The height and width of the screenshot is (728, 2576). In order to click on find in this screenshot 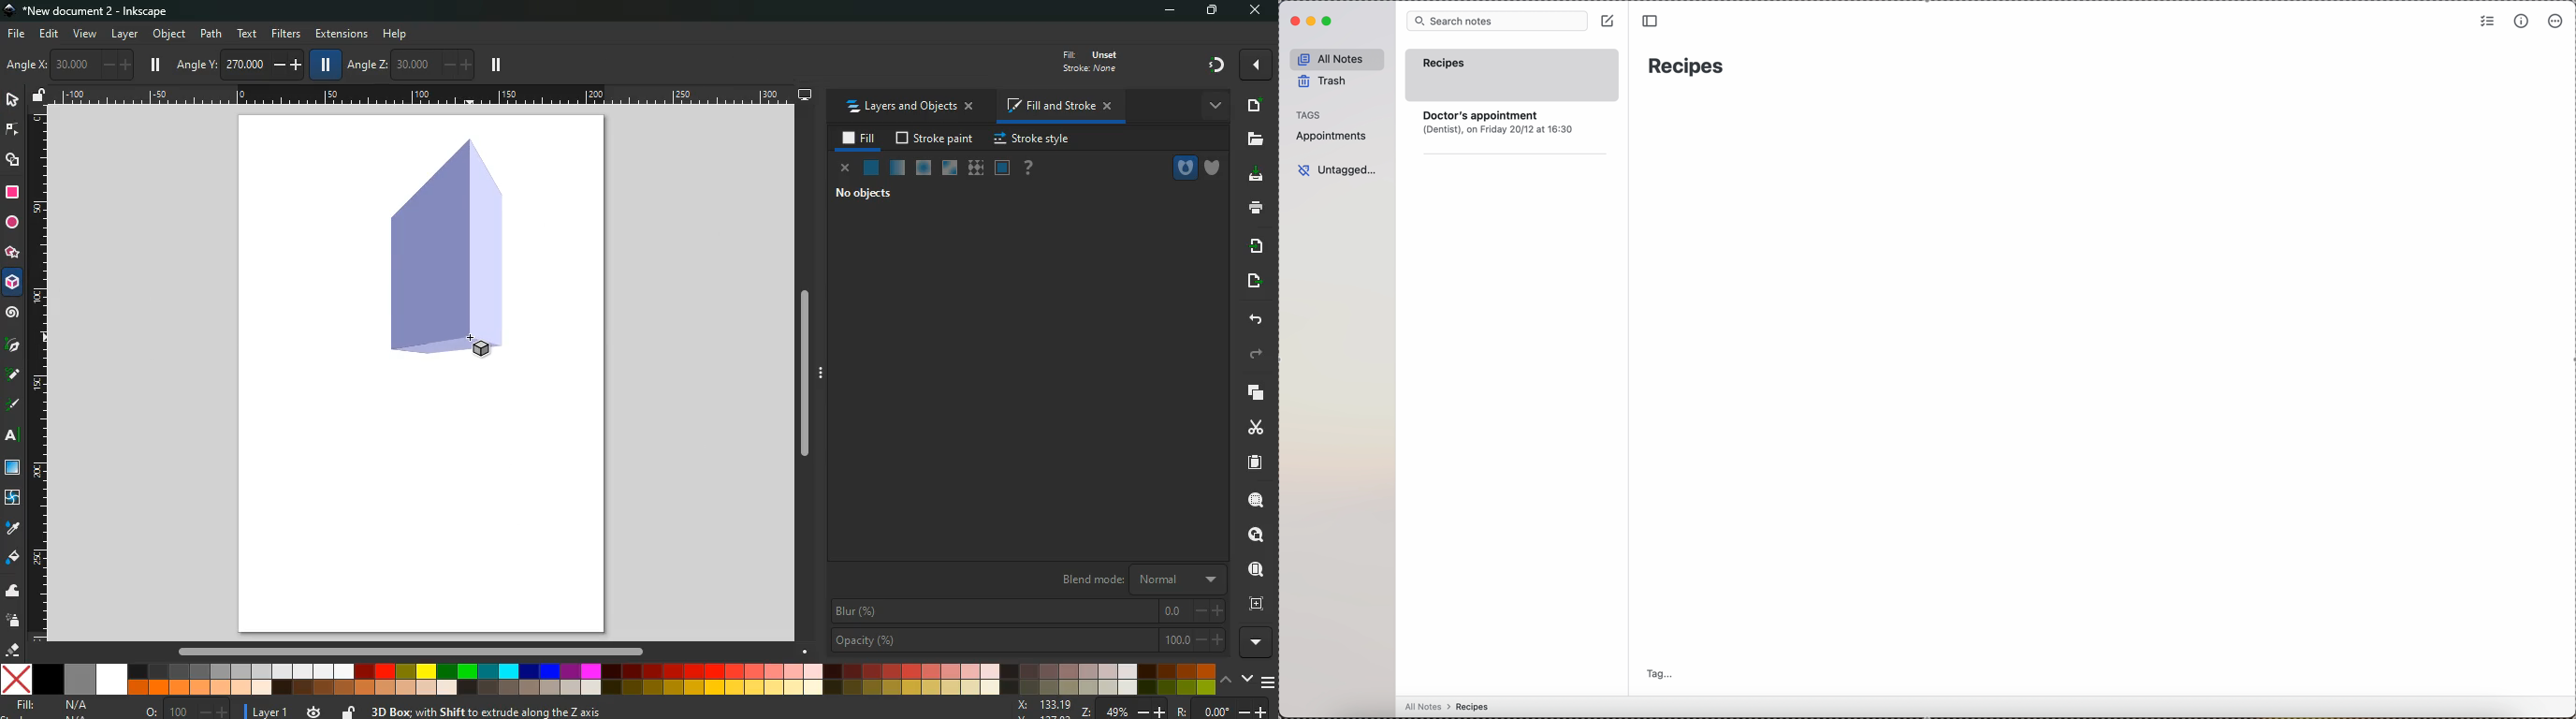, I will do `click(1254, 570)`.